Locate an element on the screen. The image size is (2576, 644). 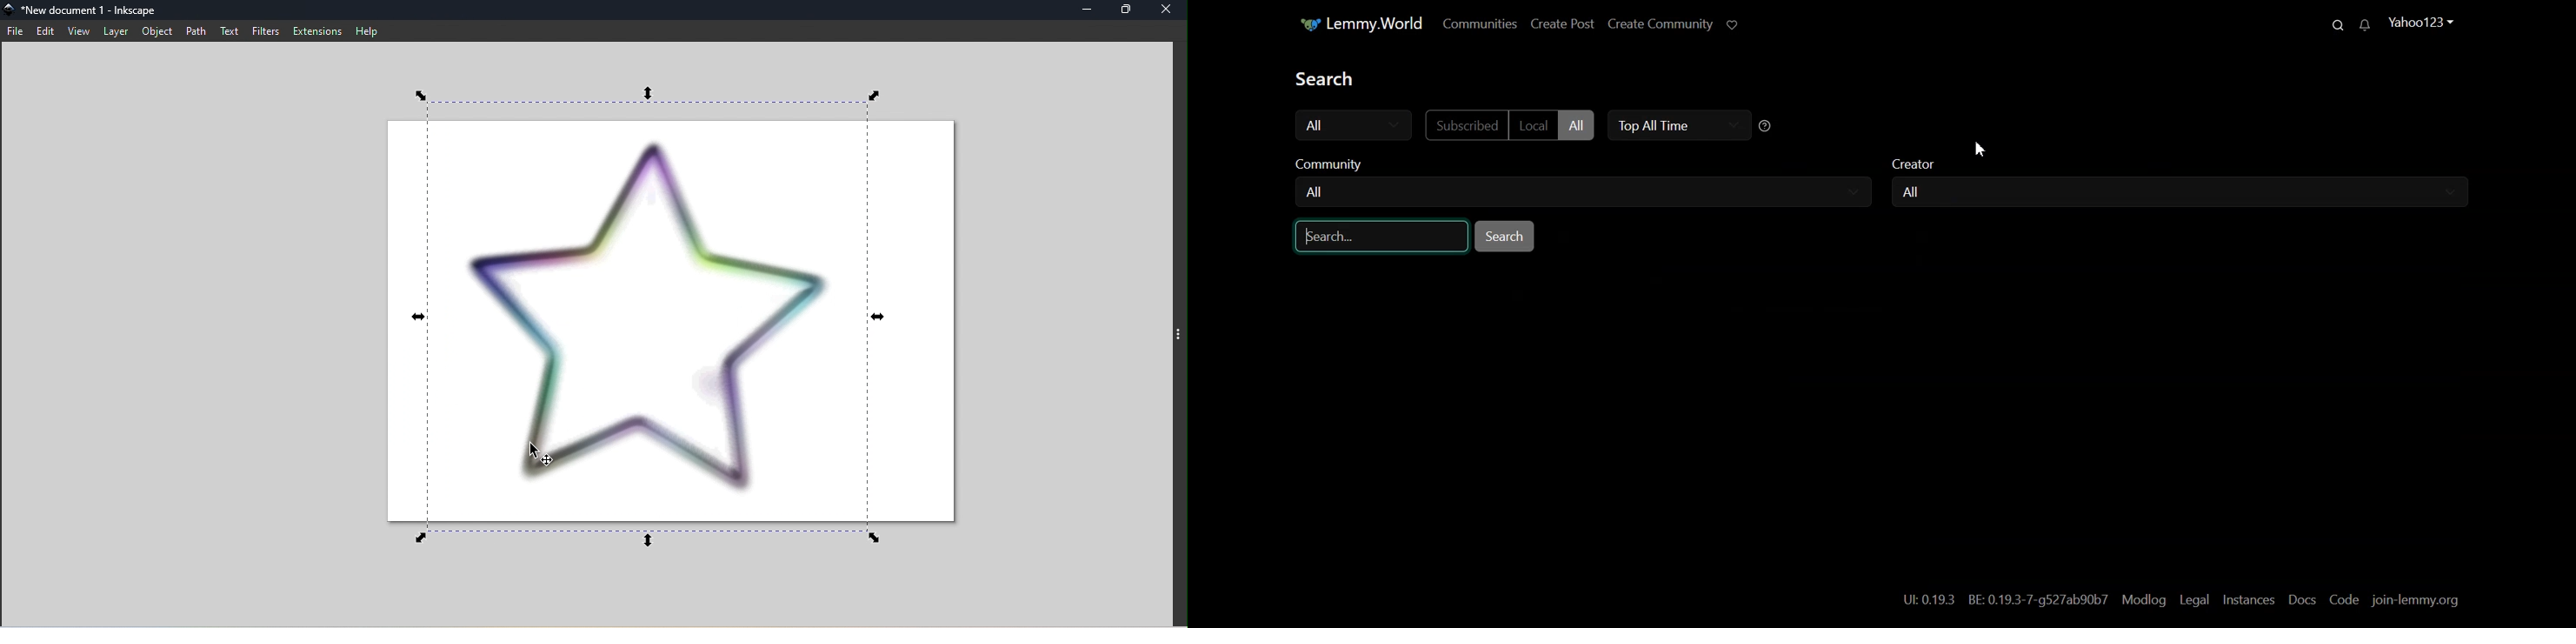
Creator is located at coordinates (2184, 167).